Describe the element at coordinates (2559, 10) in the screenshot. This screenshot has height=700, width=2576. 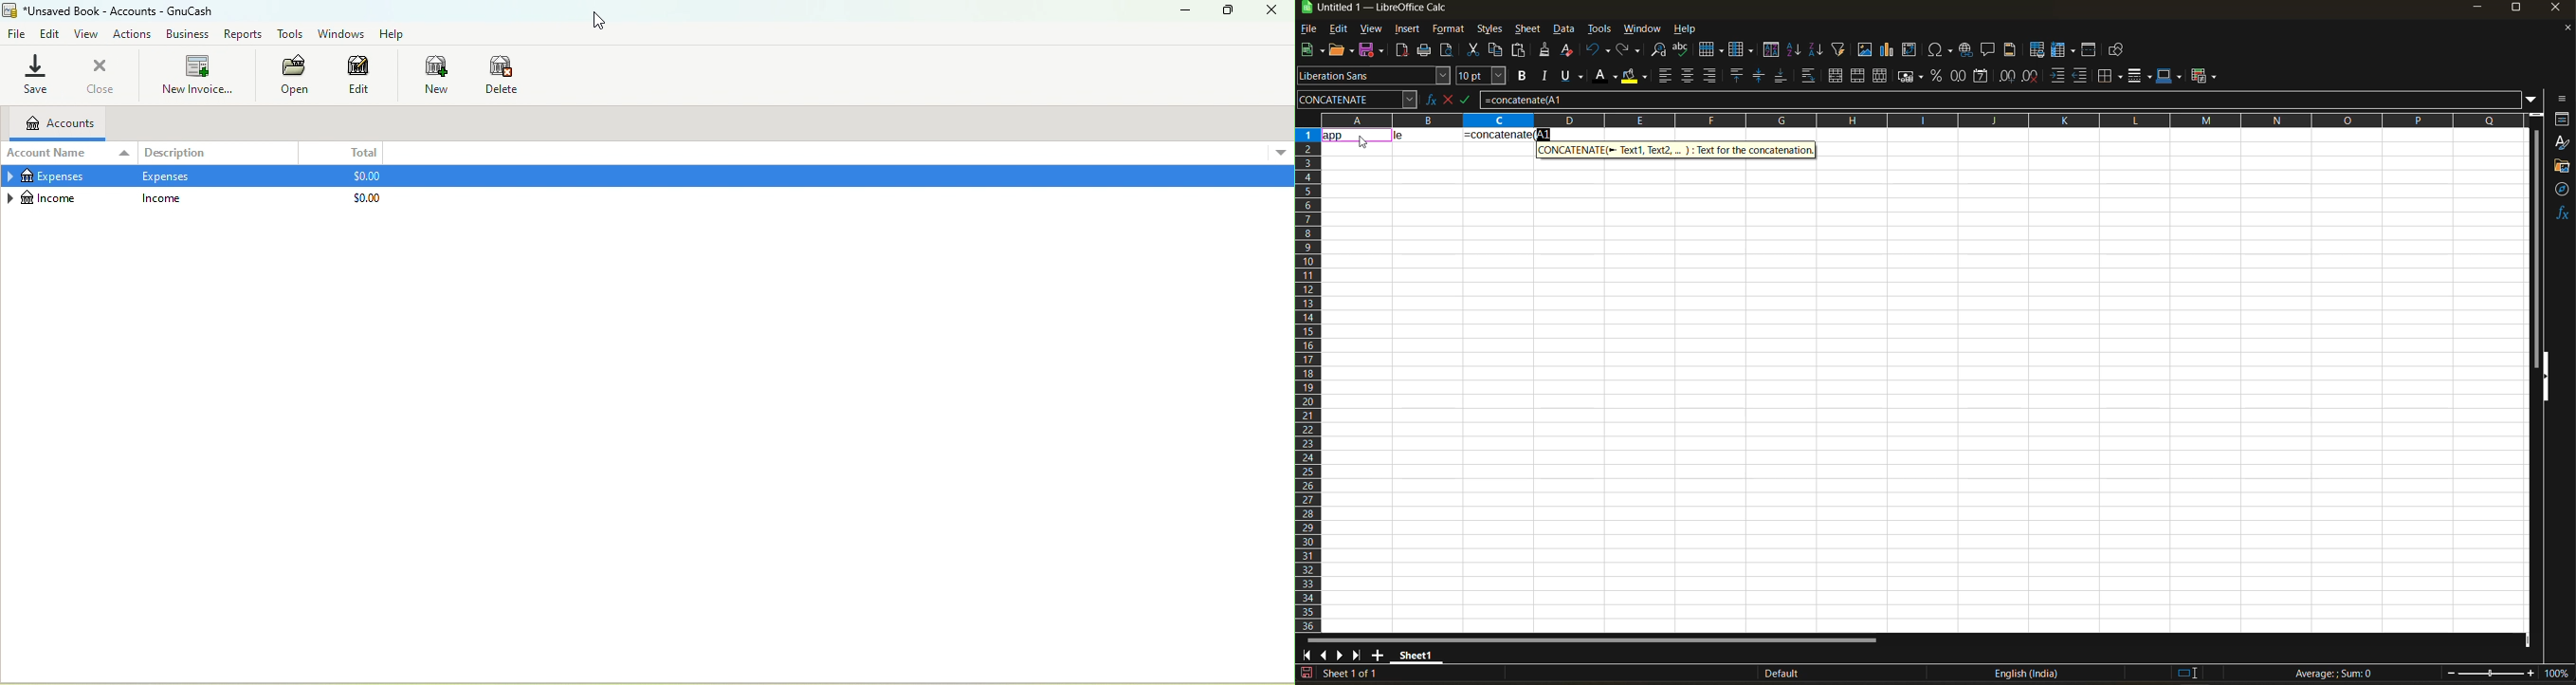
I see `close` at that location.